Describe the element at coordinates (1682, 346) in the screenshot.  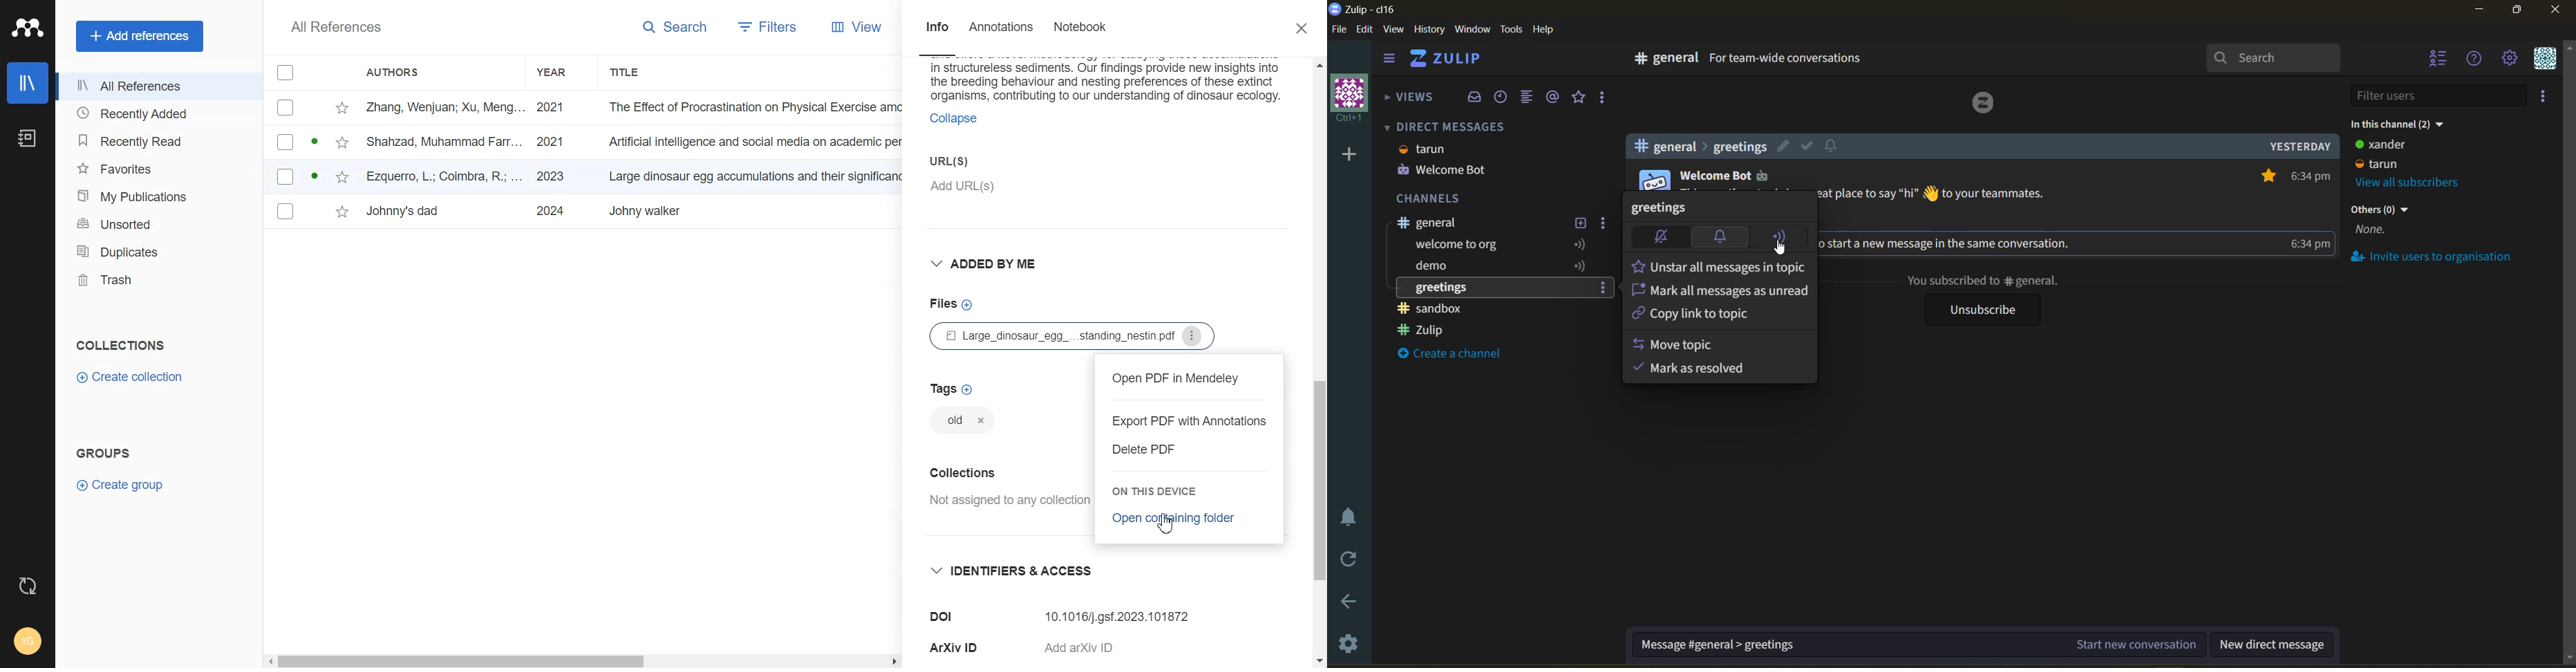
I see `move topic` at that location.